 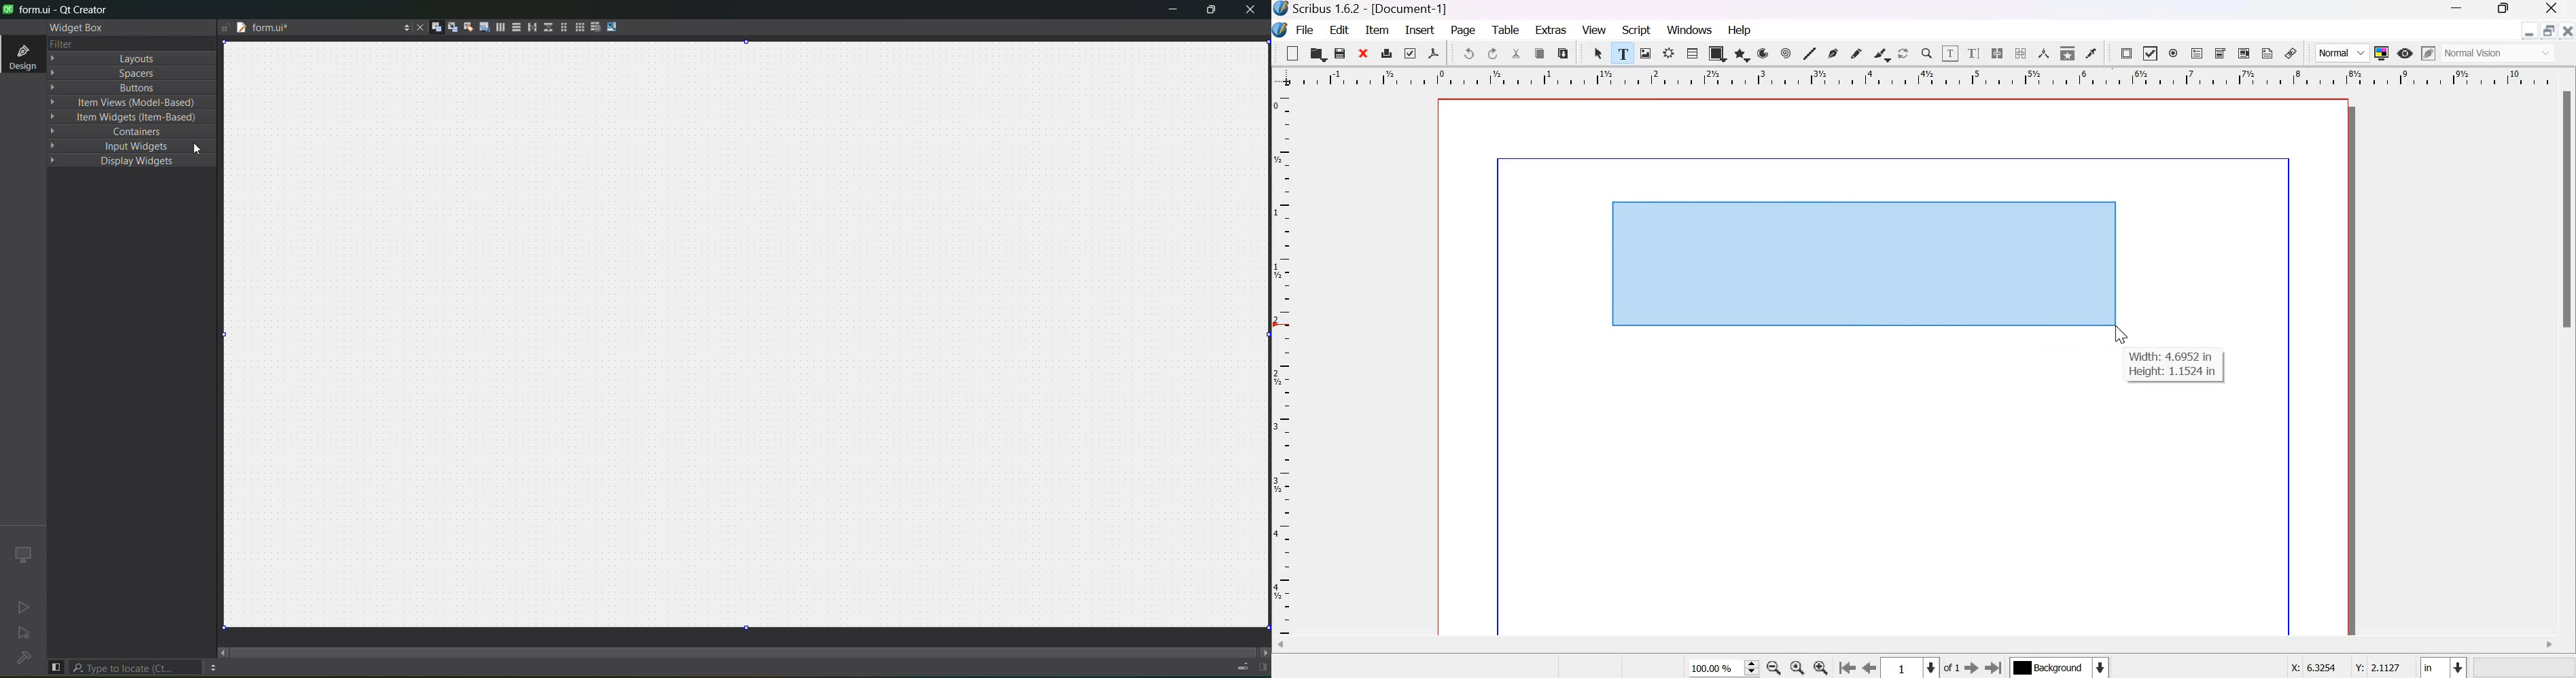 What do you see at coordinates (1564, 53) in the screenshot?
I see `paste` at bounding box center [1564, 53].